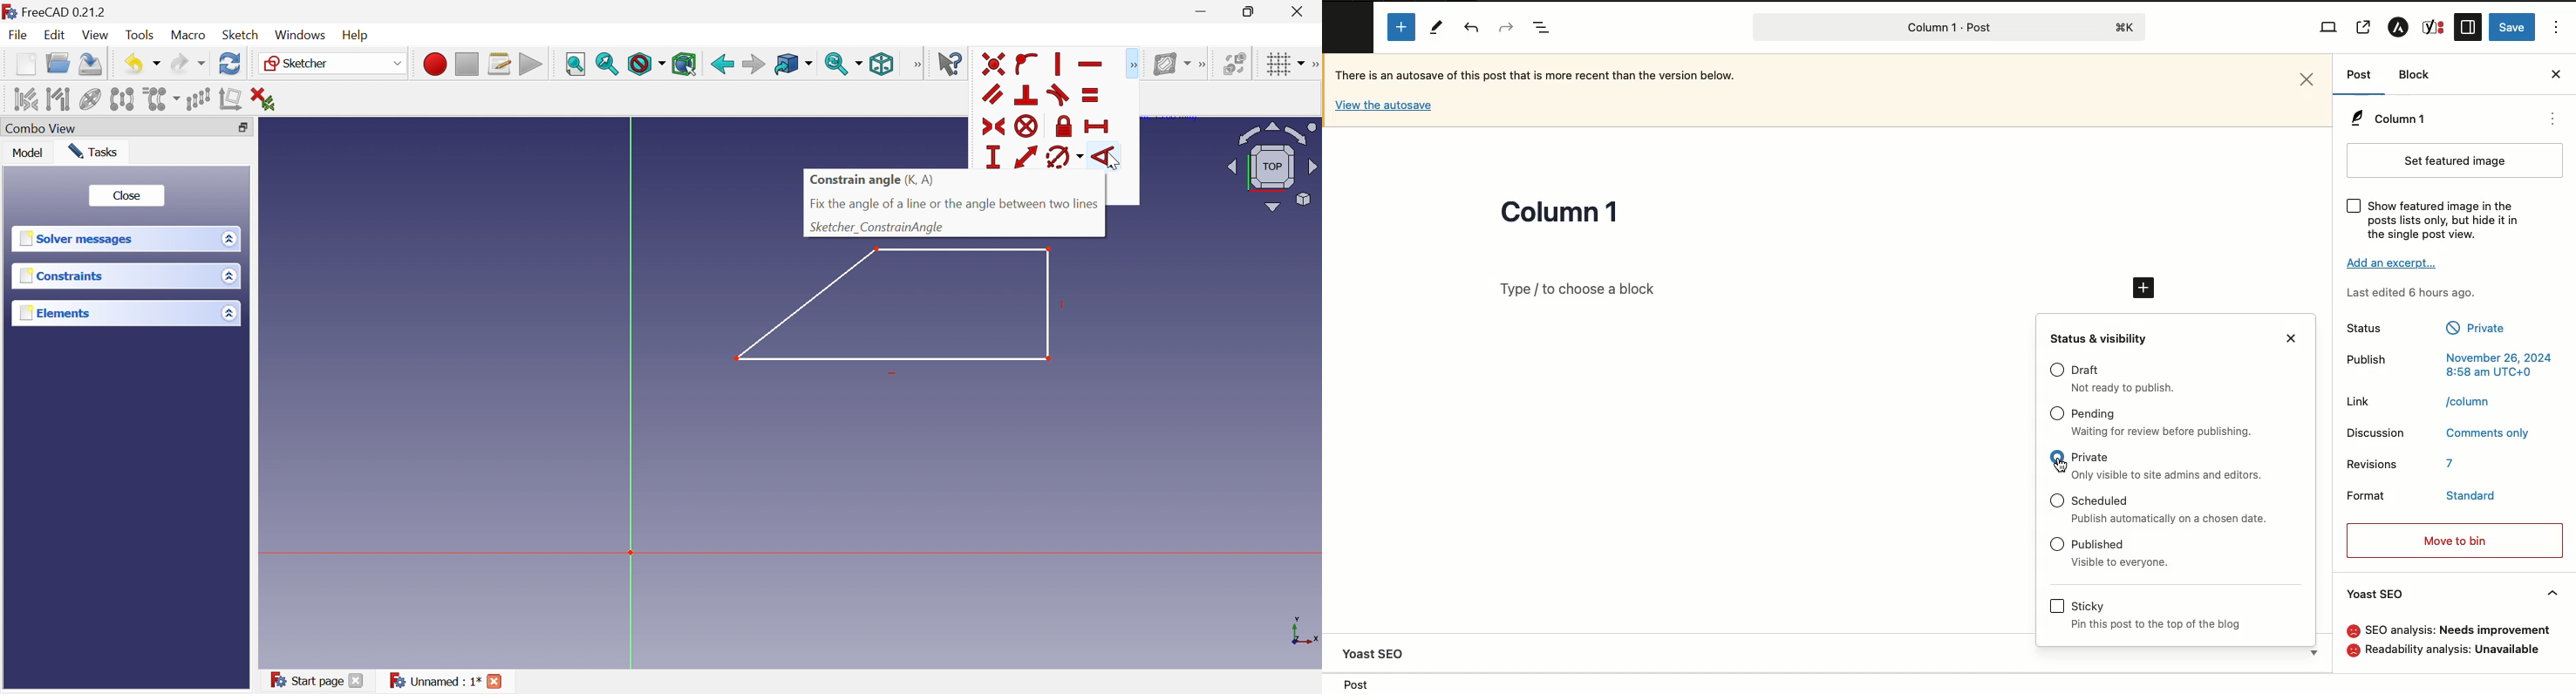 Image resolution: width=2576 pixels, height=700 pixels. What do you see at coordinates (1472, 28) in the screenshot?
I see `Undo` at bounding box center [1472, 28].